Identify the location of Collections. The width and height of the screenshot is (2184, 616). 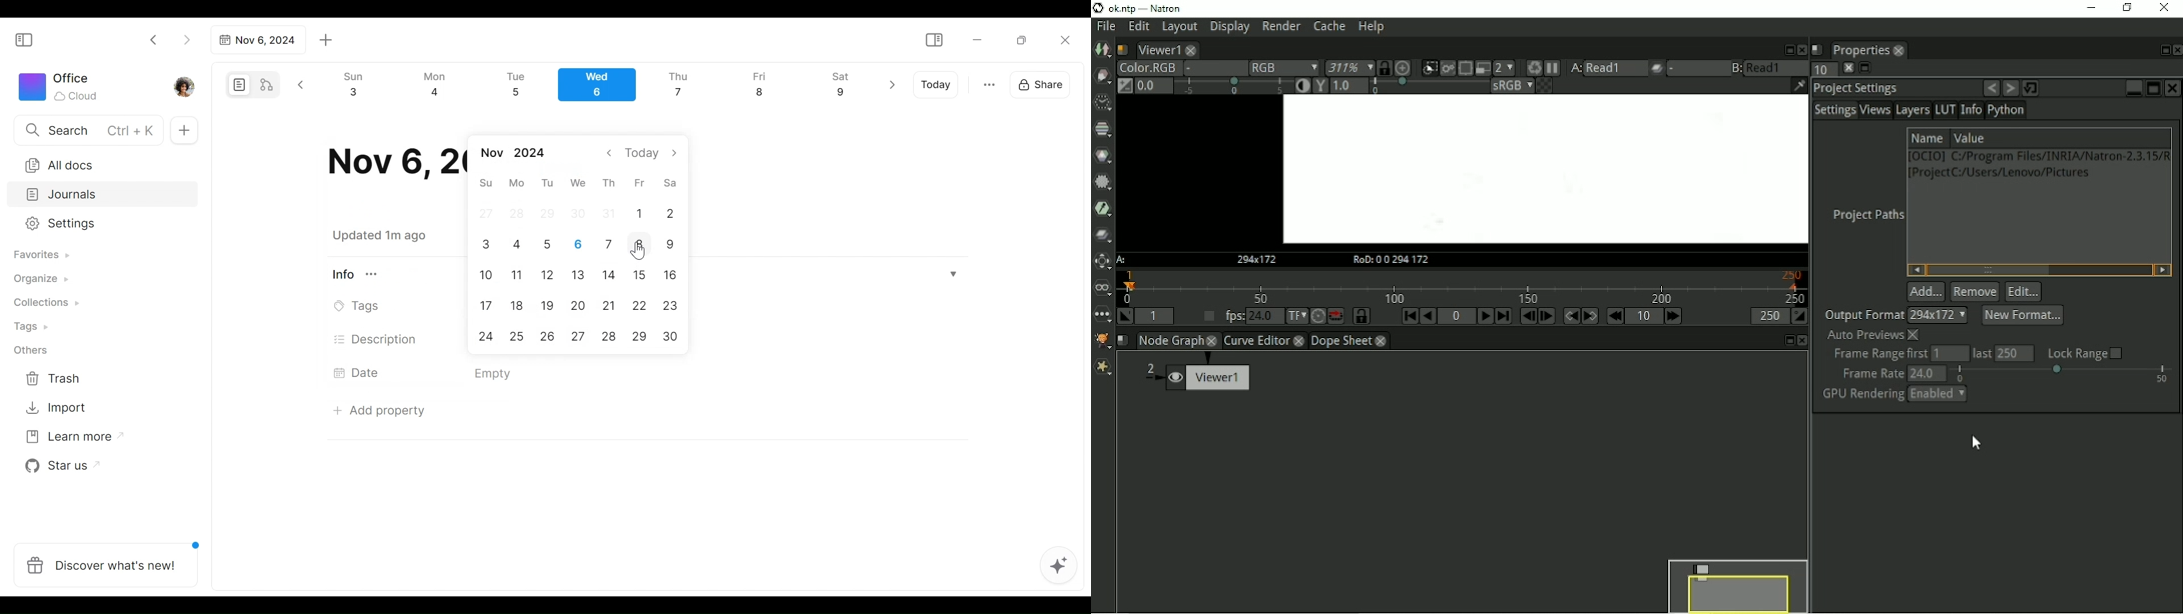
(45, 304).